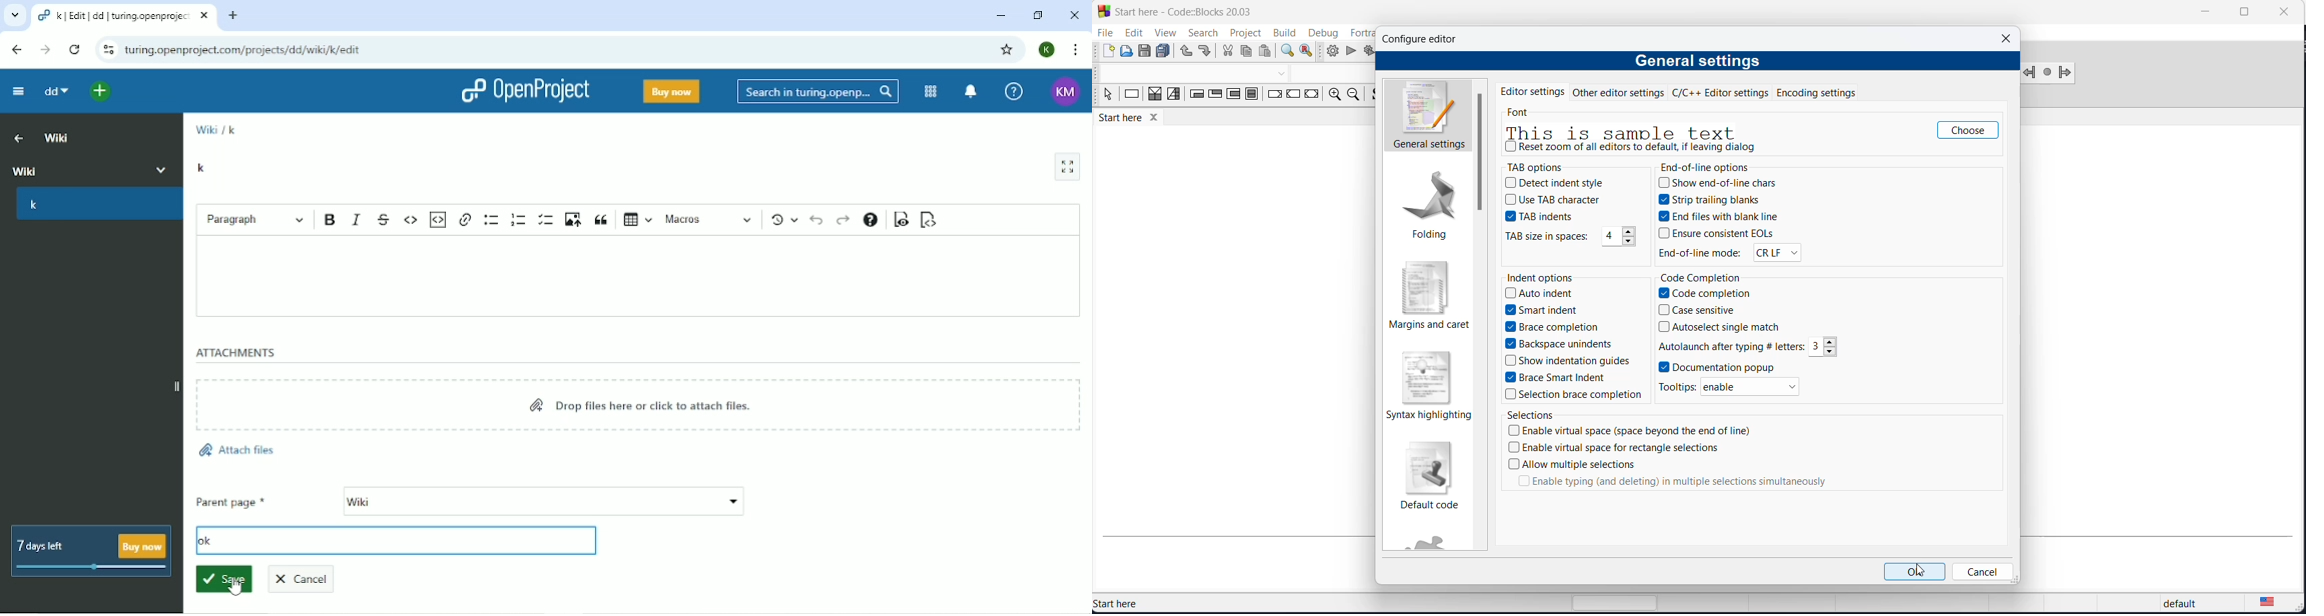  What do you see at coordinates (1435, 545) in the screenshot?
I see `fortran` at bounding box center [1435, 545].